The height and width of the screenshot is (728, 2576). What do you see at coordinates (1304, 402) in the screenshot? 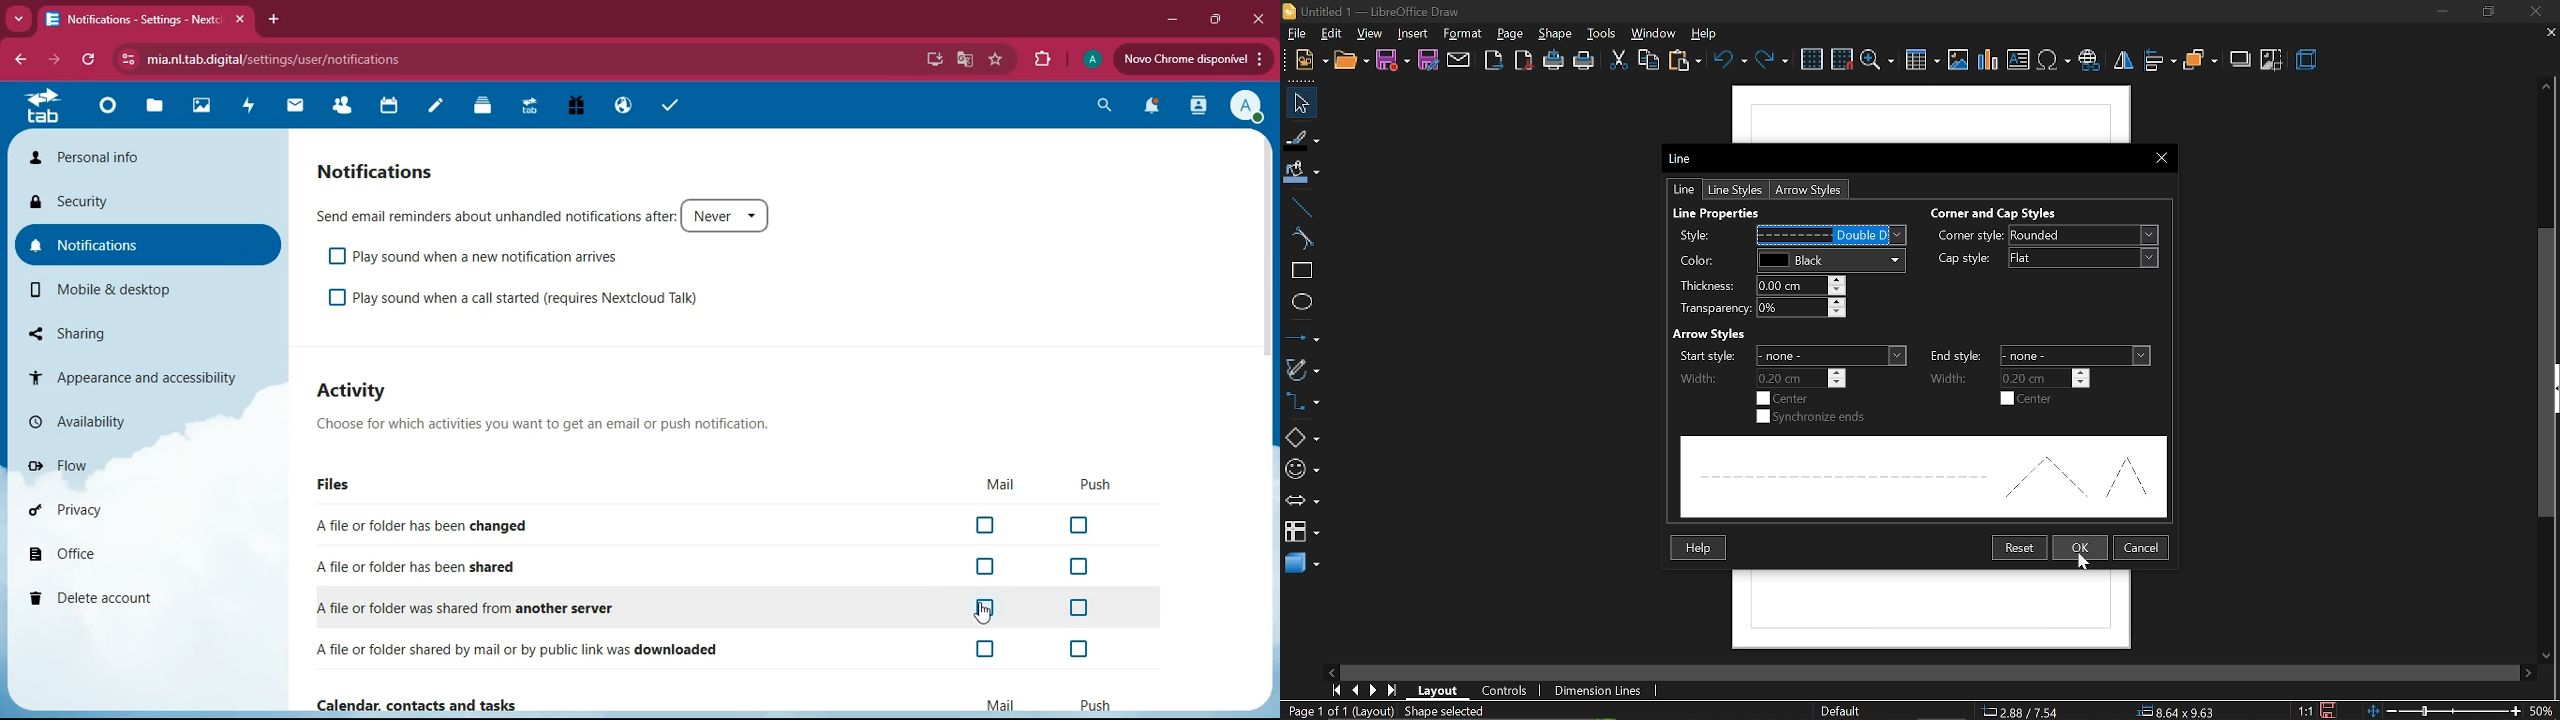
I see `connectors` at bounding box center [1304, 402].